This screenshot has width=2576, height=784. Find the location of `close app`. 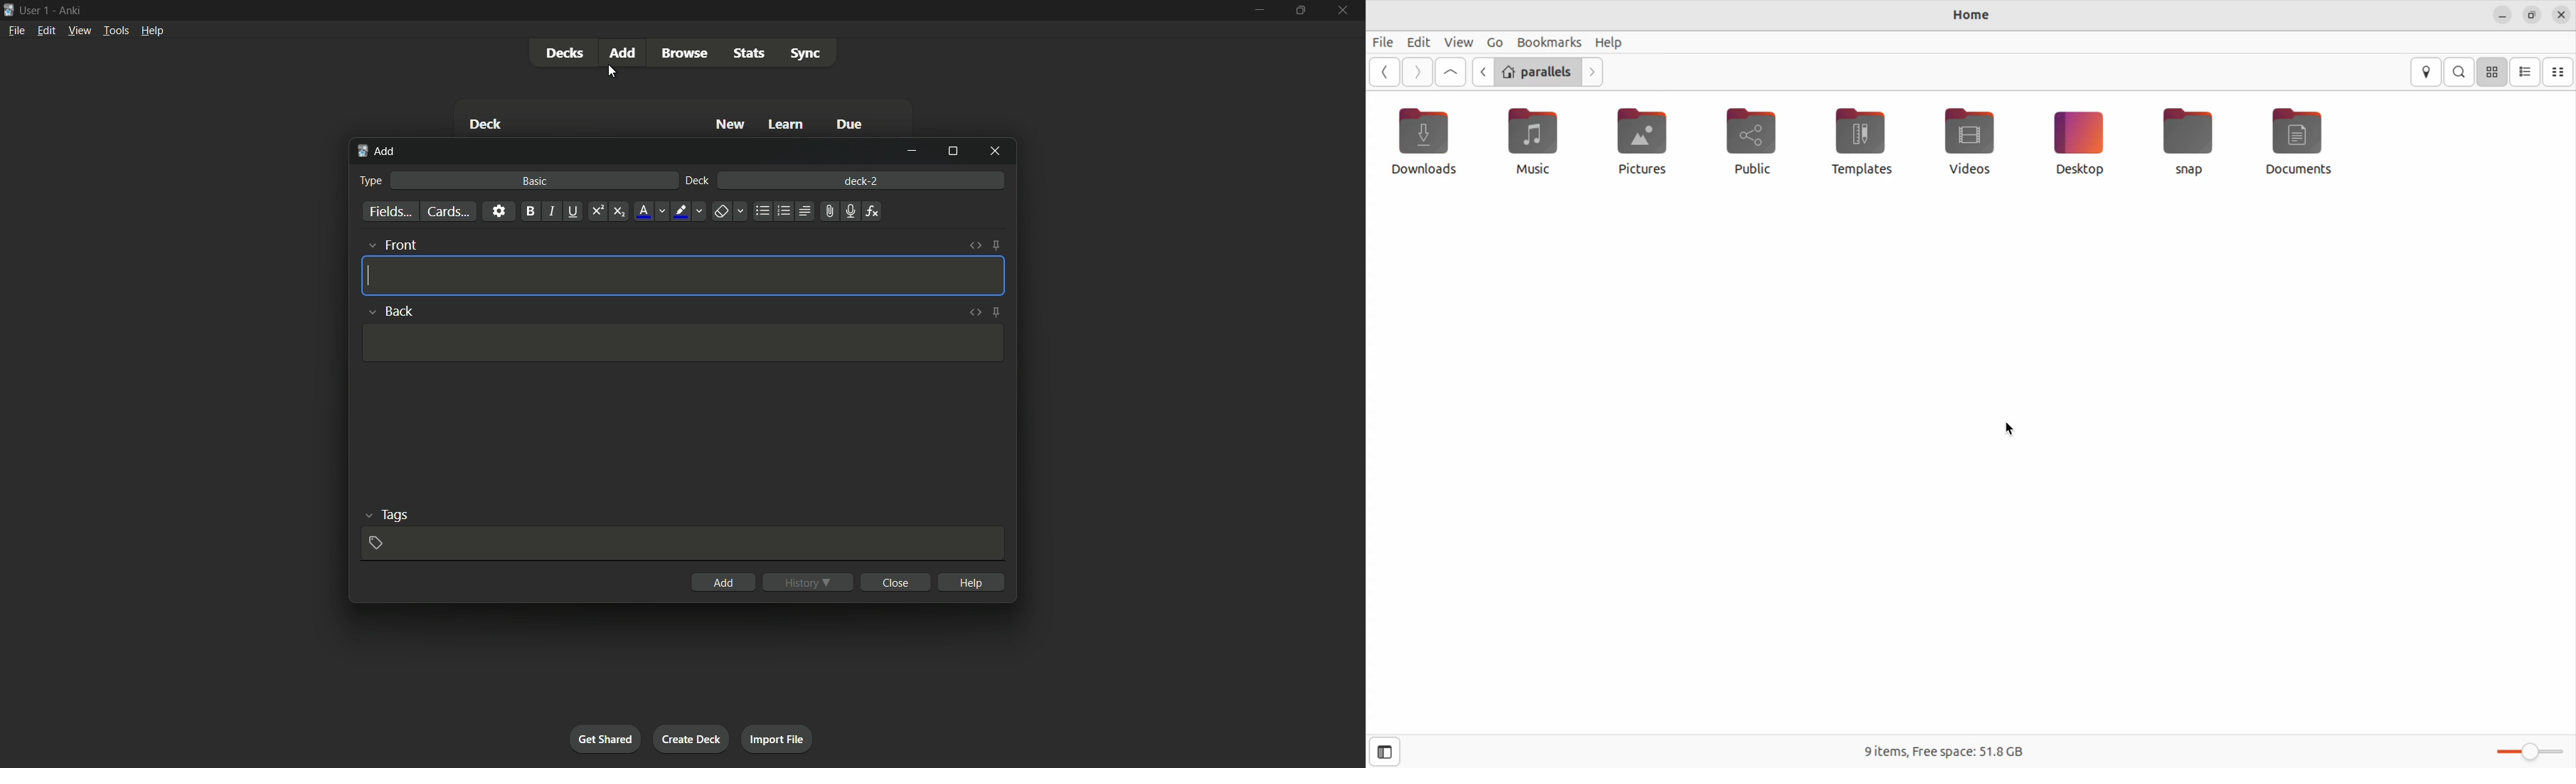

close app is located at coordinates (1343, 10).